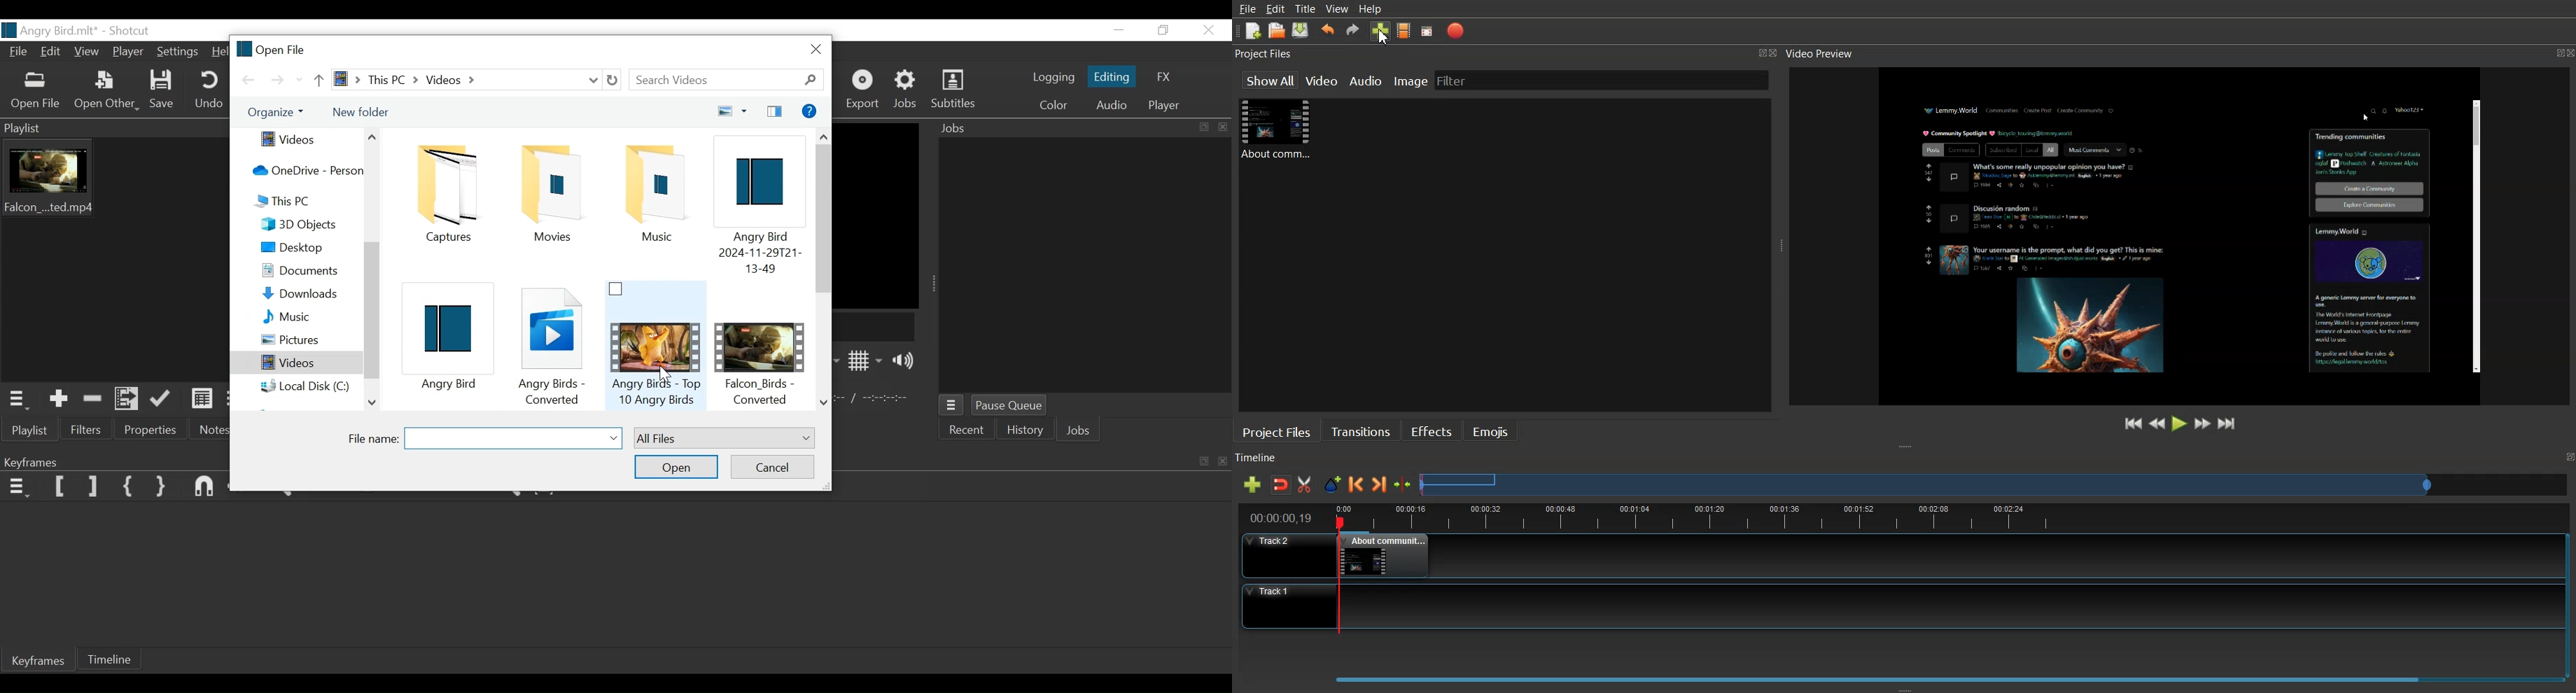  I want to click on Scrollbar, so click(2474, 237).